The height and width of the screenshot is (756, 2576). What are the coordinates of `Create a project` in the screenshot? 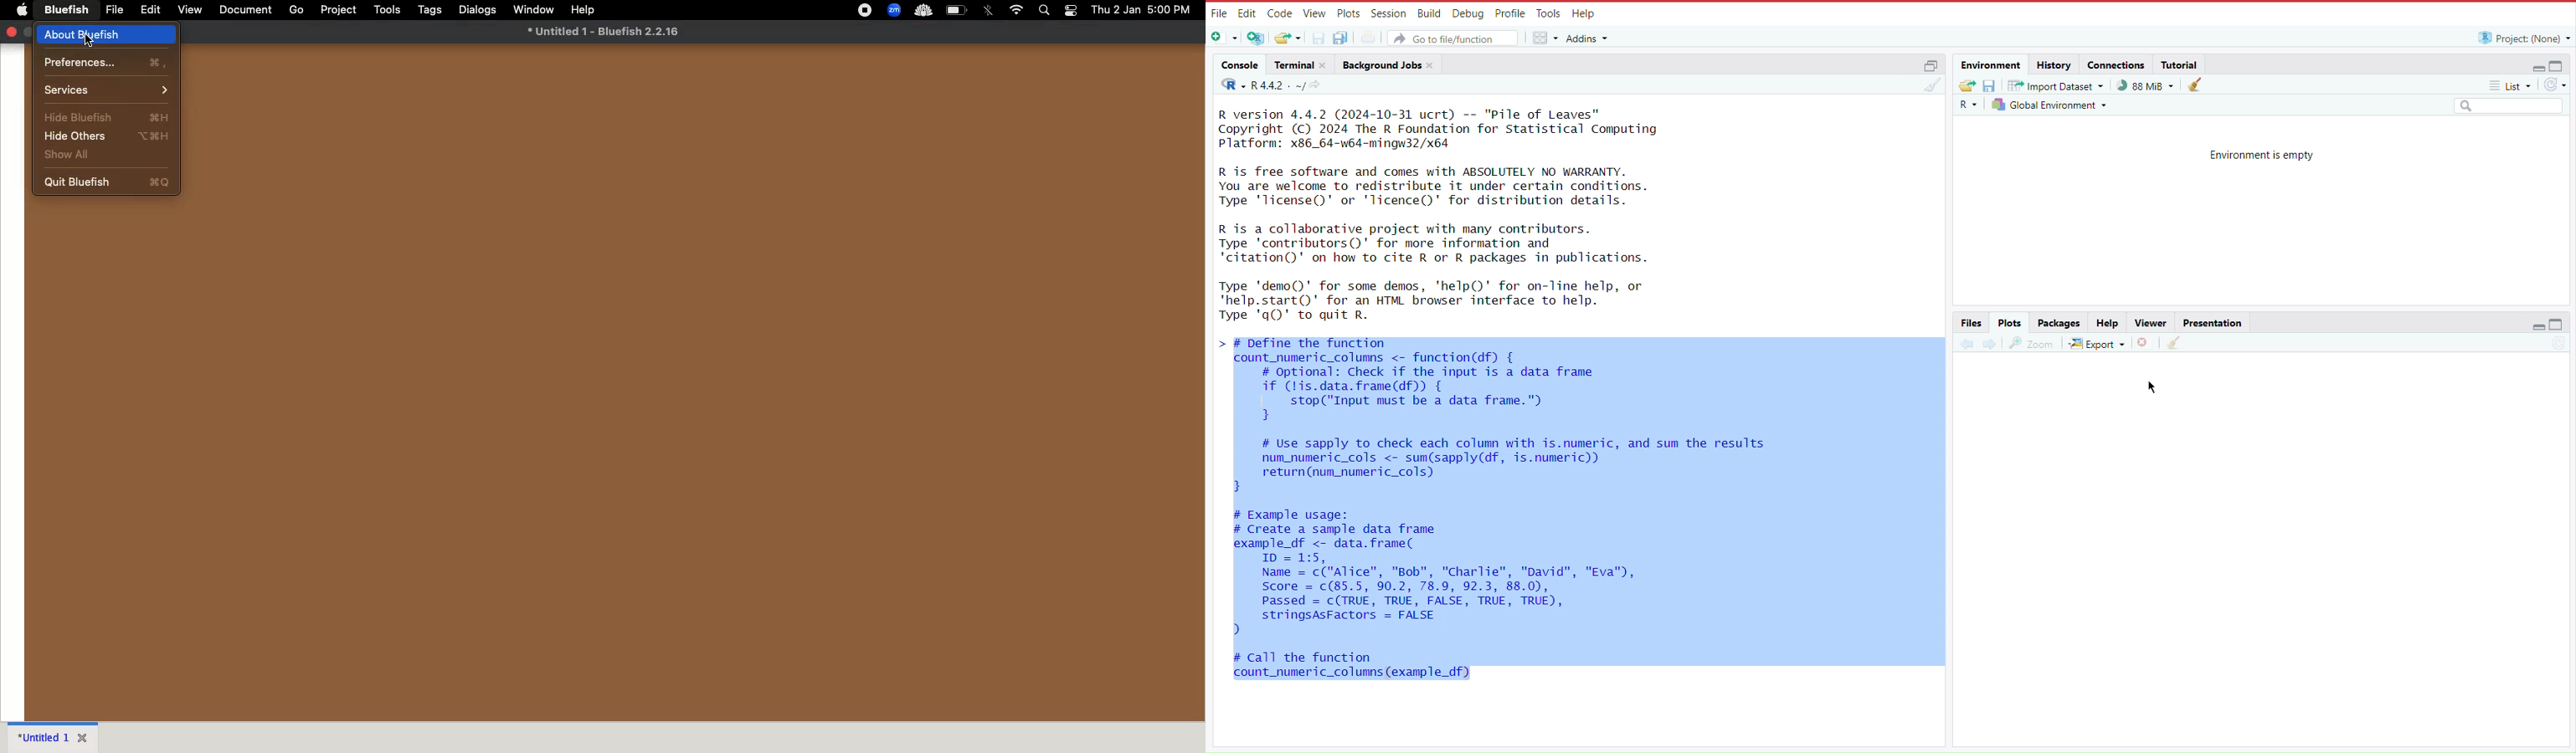 It's located at (1258, 37).